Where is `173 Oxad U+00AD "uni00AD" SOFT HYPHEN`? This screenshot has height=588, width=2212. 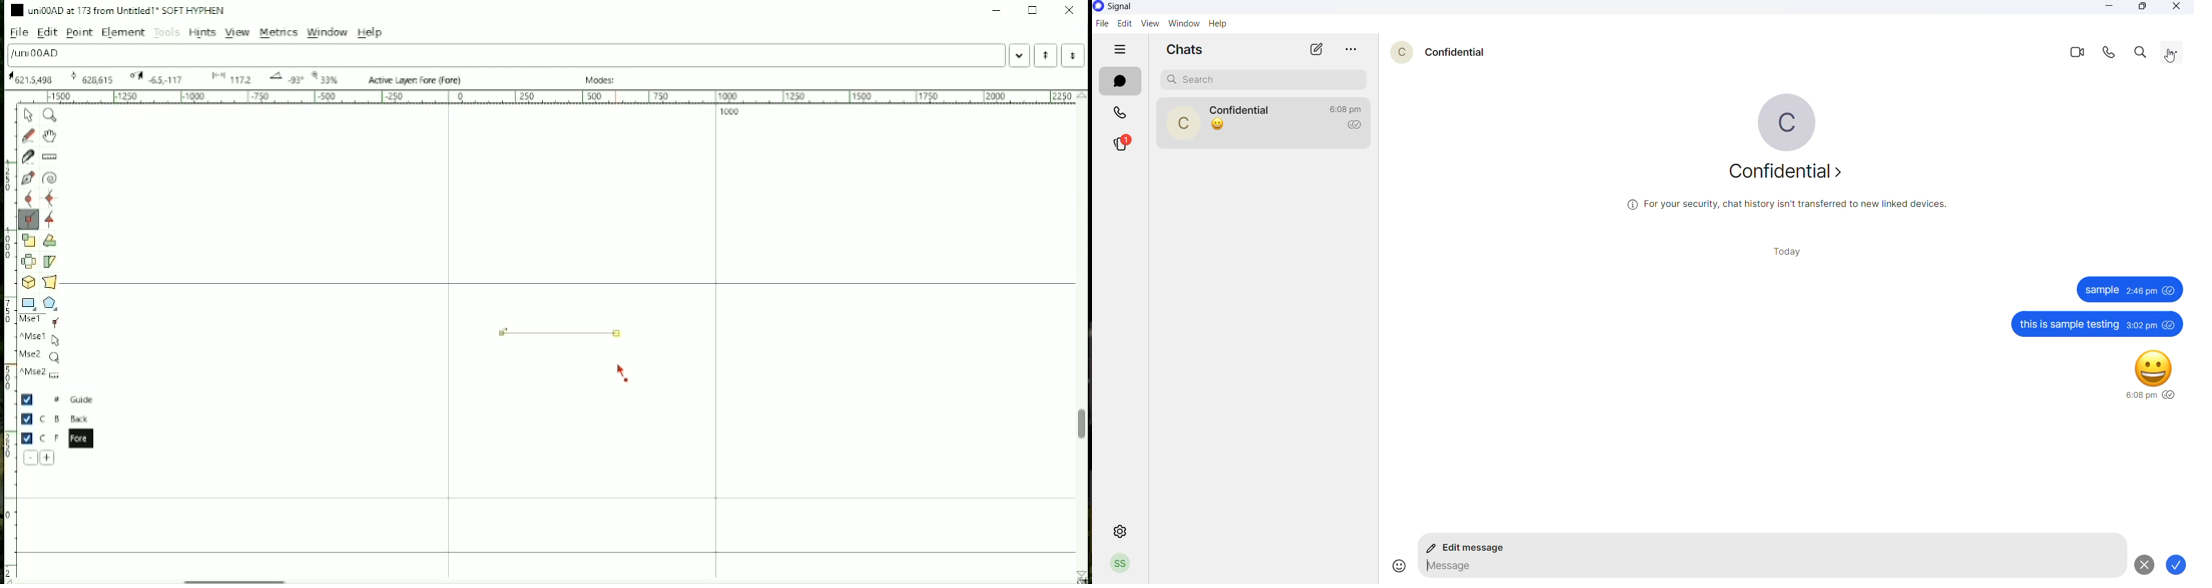
173 Oxad U+00AD "uni00AD" SOFT HYPHEN is located at coordinates (32, 79).